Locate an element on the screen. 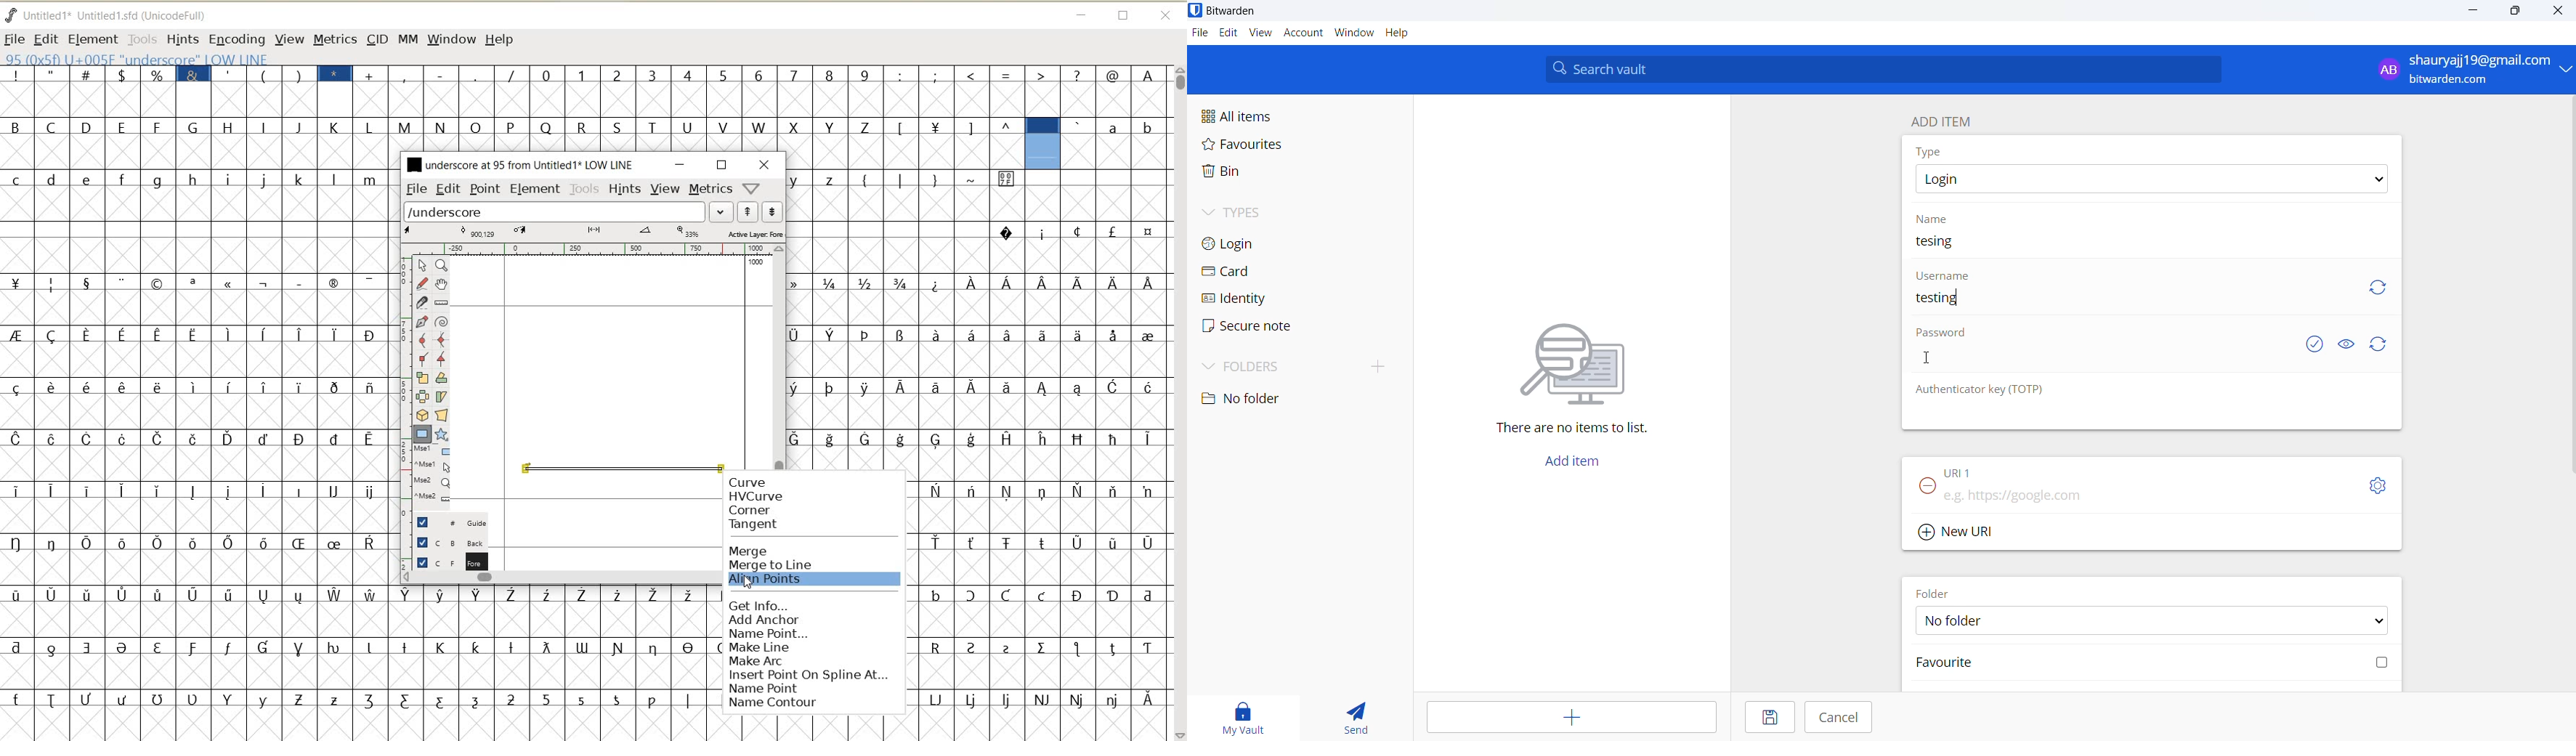  view is located at coordinates (1260, 36).